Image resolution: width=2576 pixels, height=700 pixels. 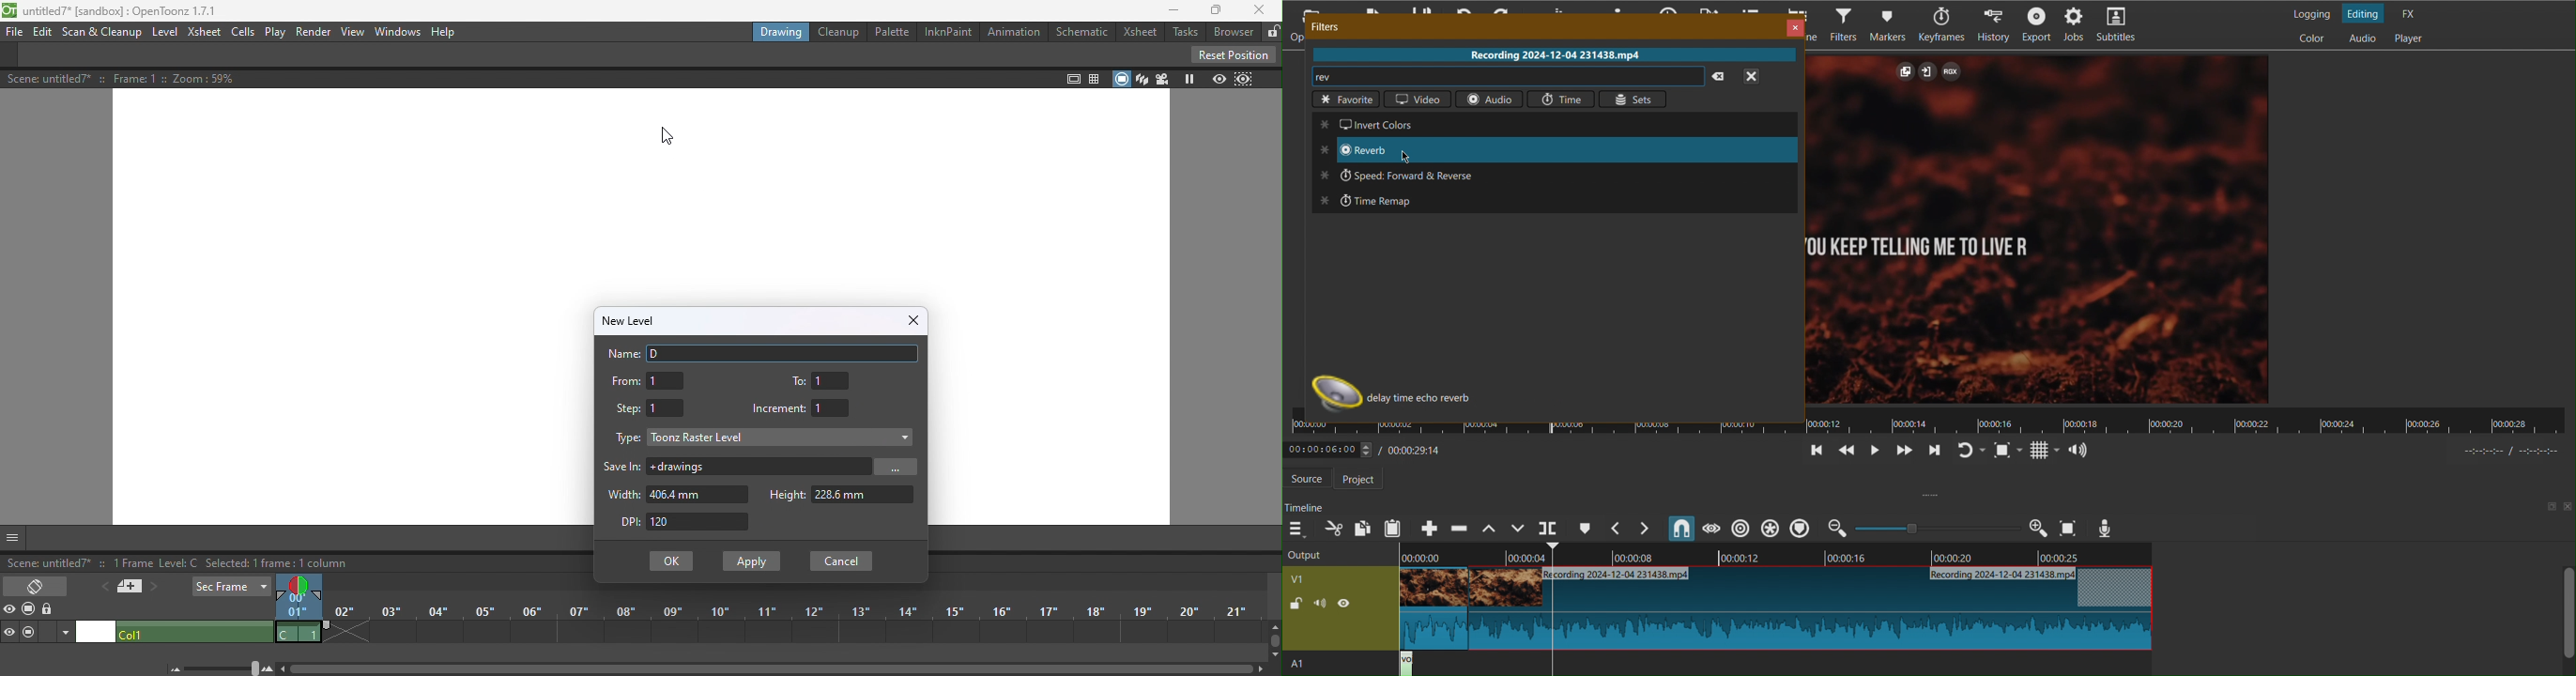 I want to click on Timeline, so click(x=1931, y=426).